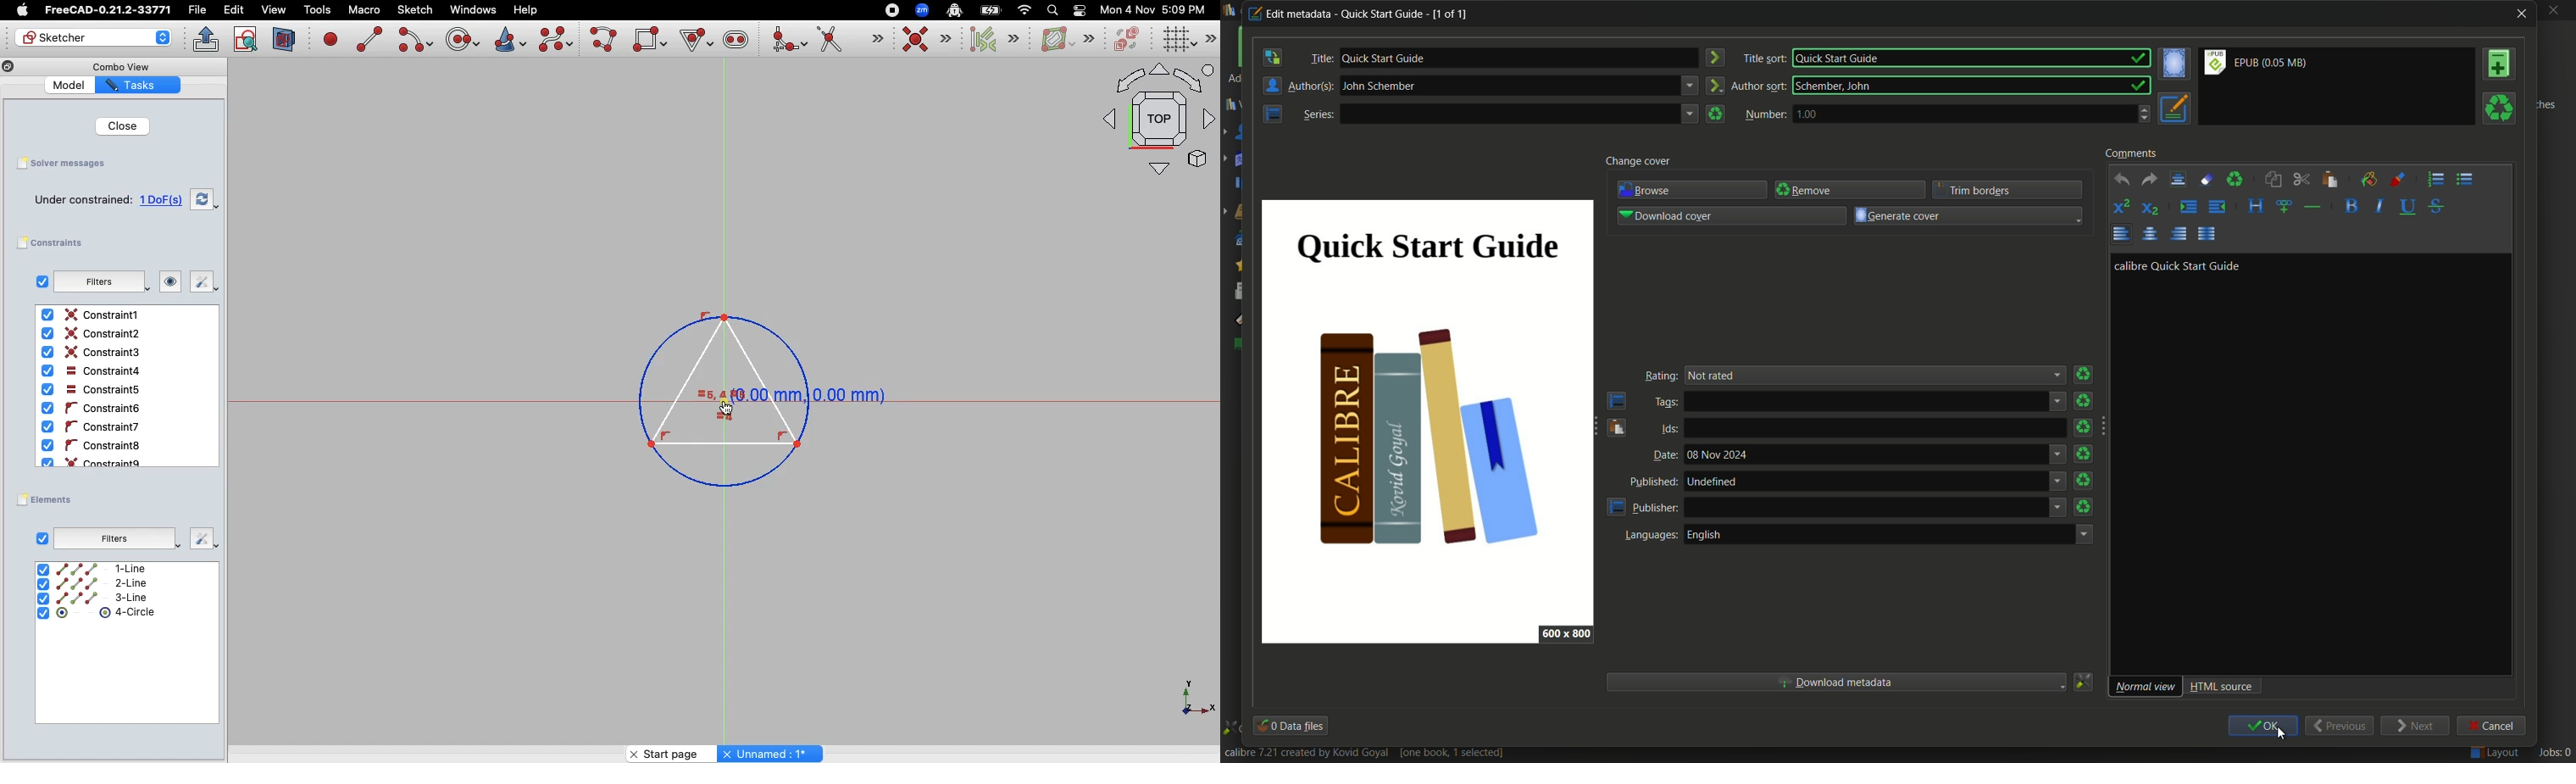  Describe the element at coordinates (203, 537) in the screenshot. I see `Fix` at that location.